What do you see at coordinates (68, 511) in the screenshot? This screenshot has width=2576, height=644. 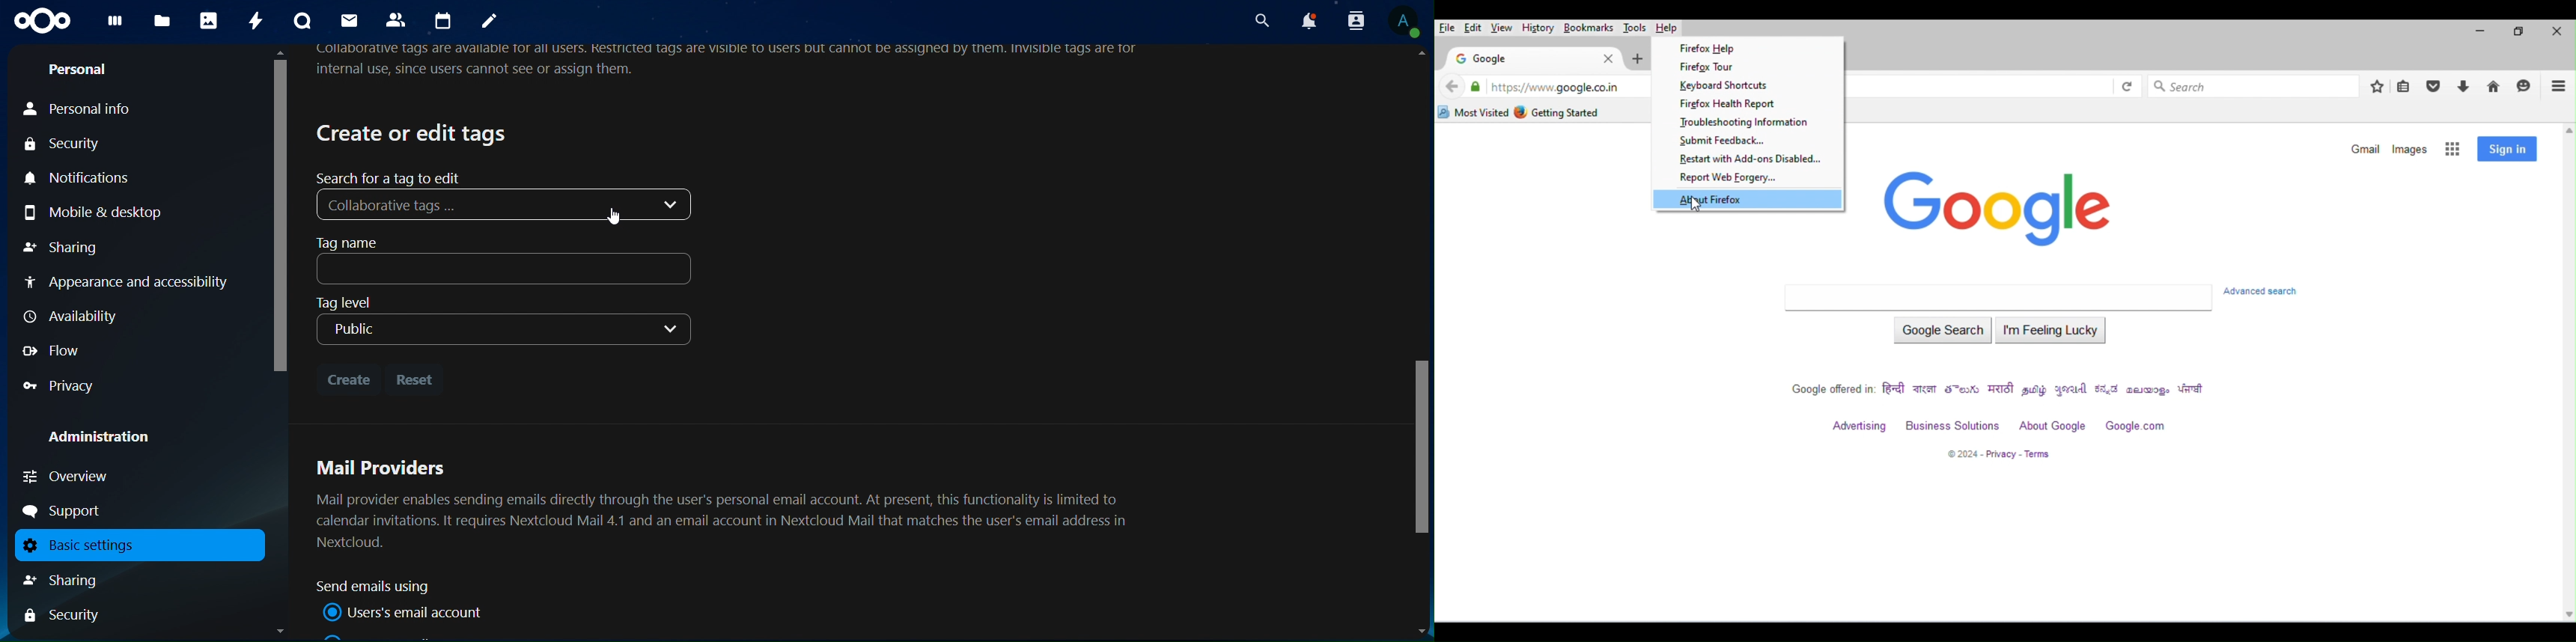 I see `support` at bounding box center [68, 511].